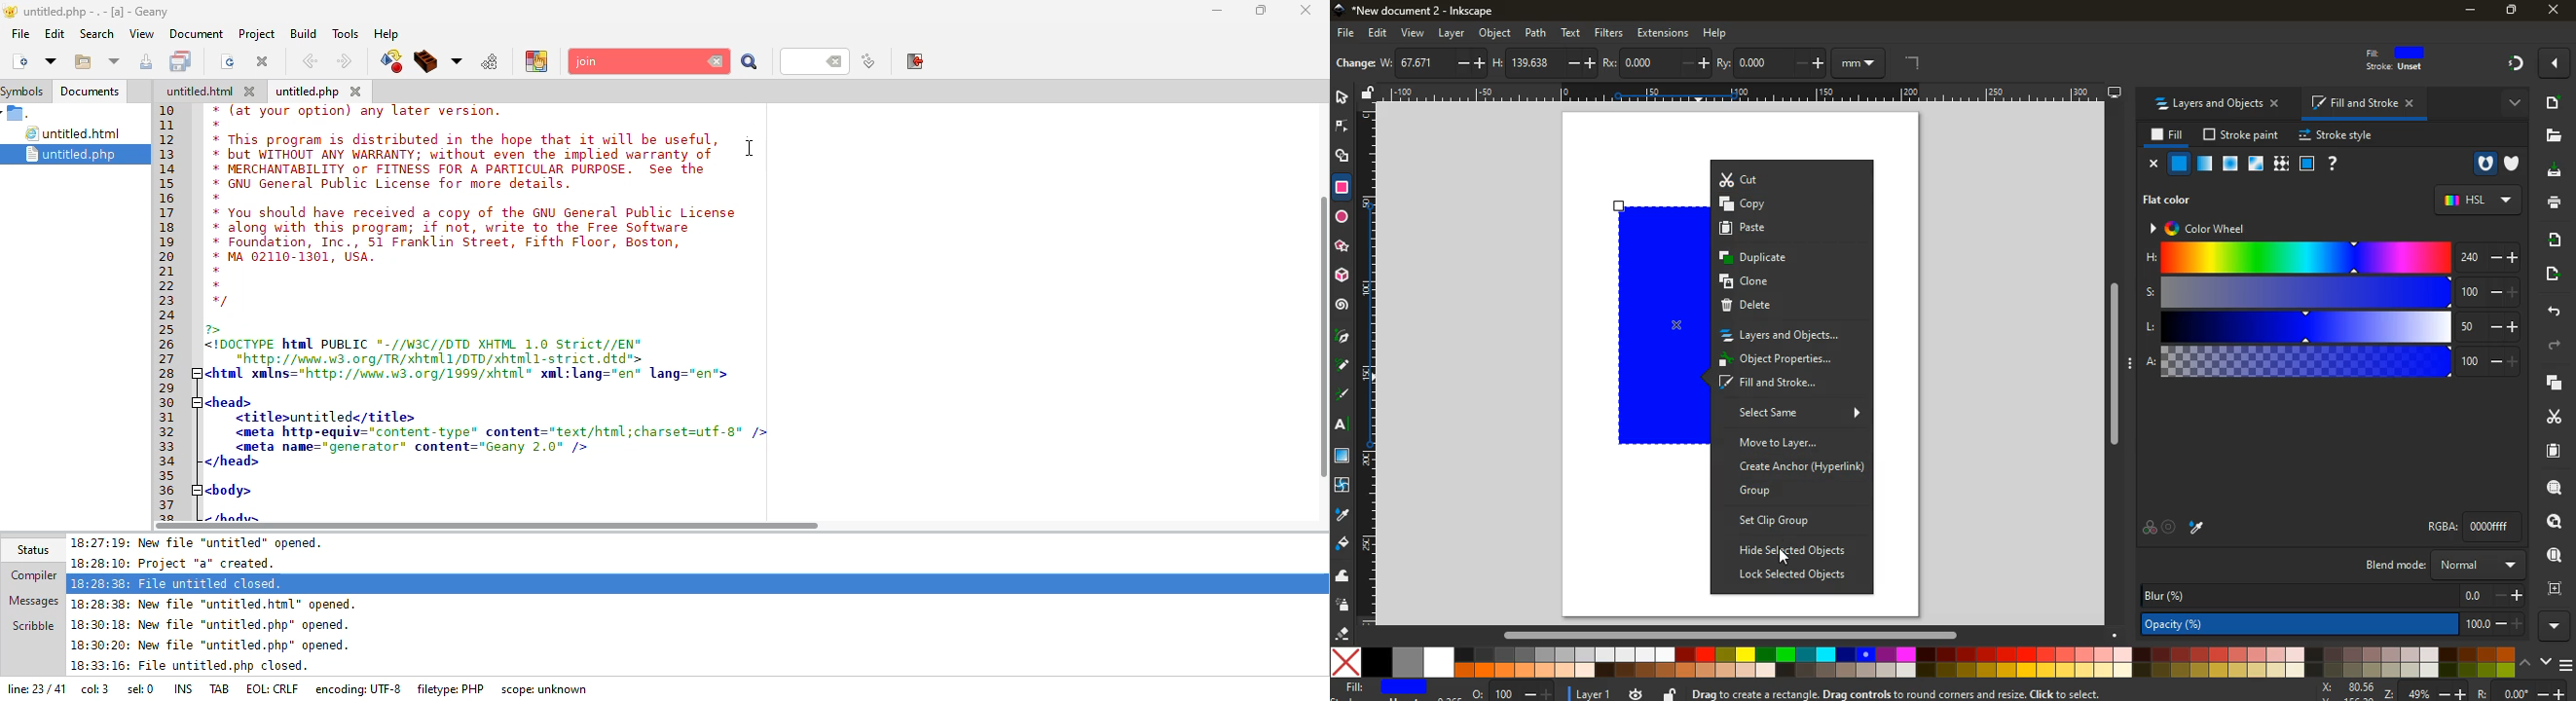 This screenshot has height=728, width=2576. I want to click on * (at your option) any later version., so click(361, 111).